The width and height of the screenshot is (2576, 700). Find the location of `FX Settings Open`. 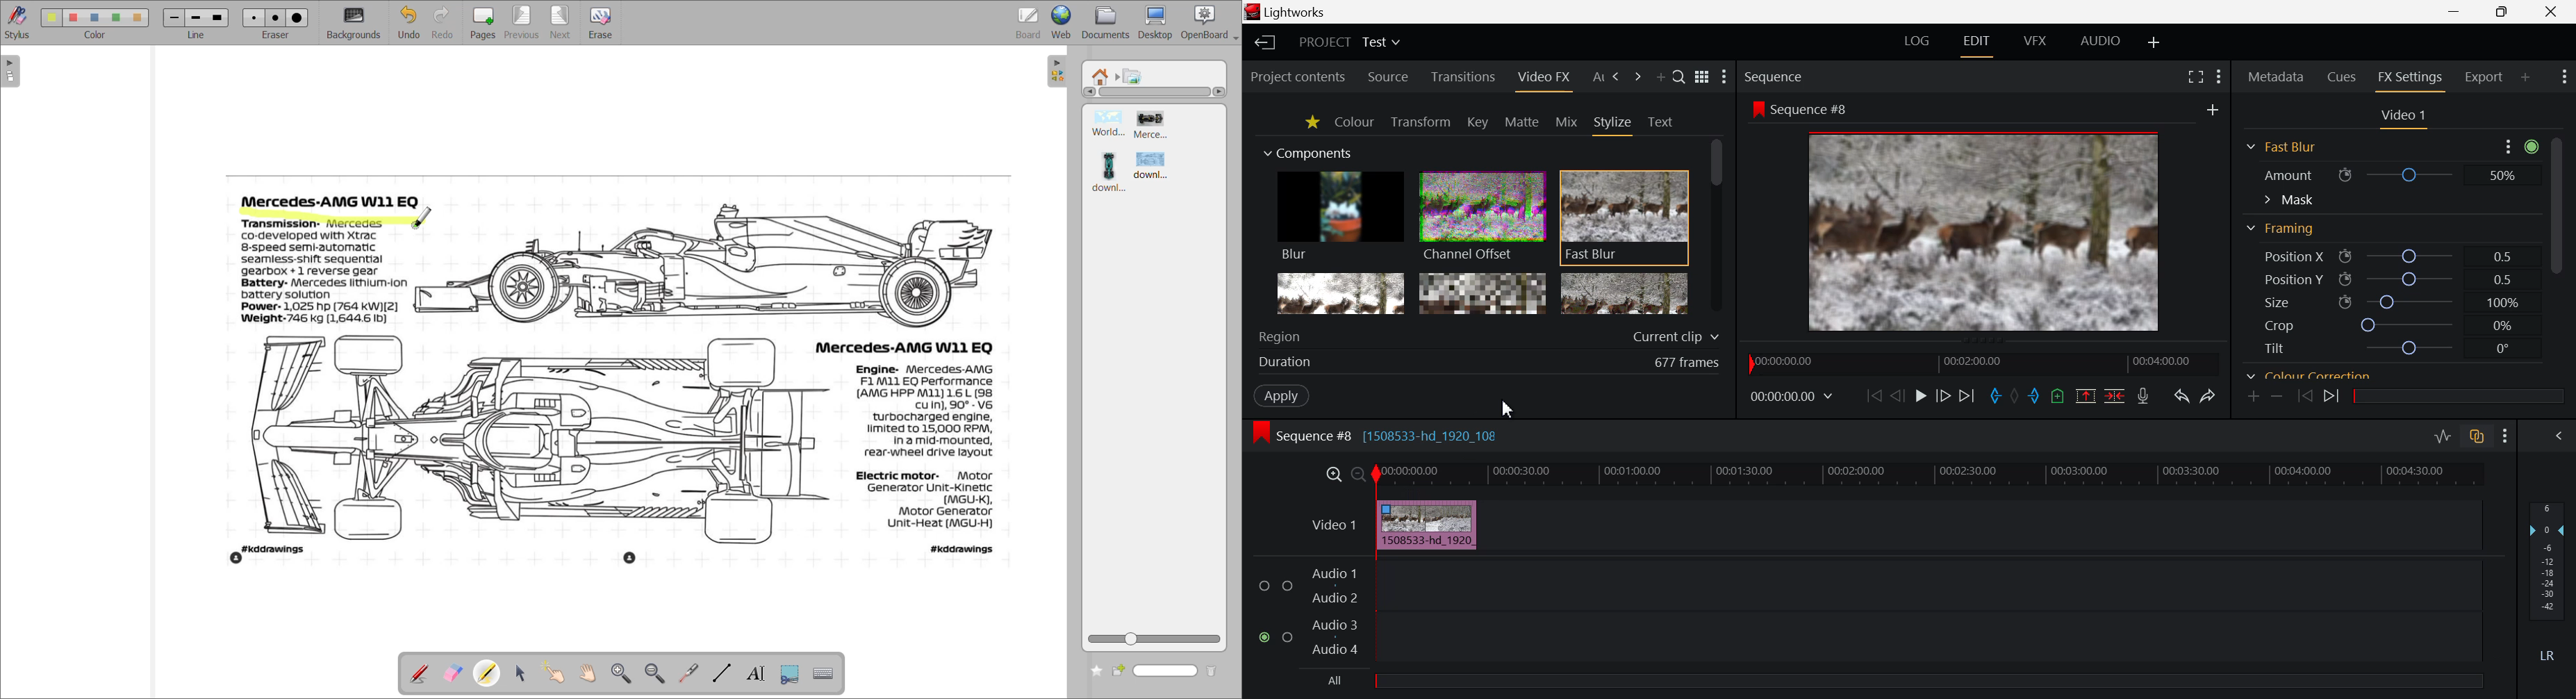

FX Settings Open is located at coordinates (2410, 80).